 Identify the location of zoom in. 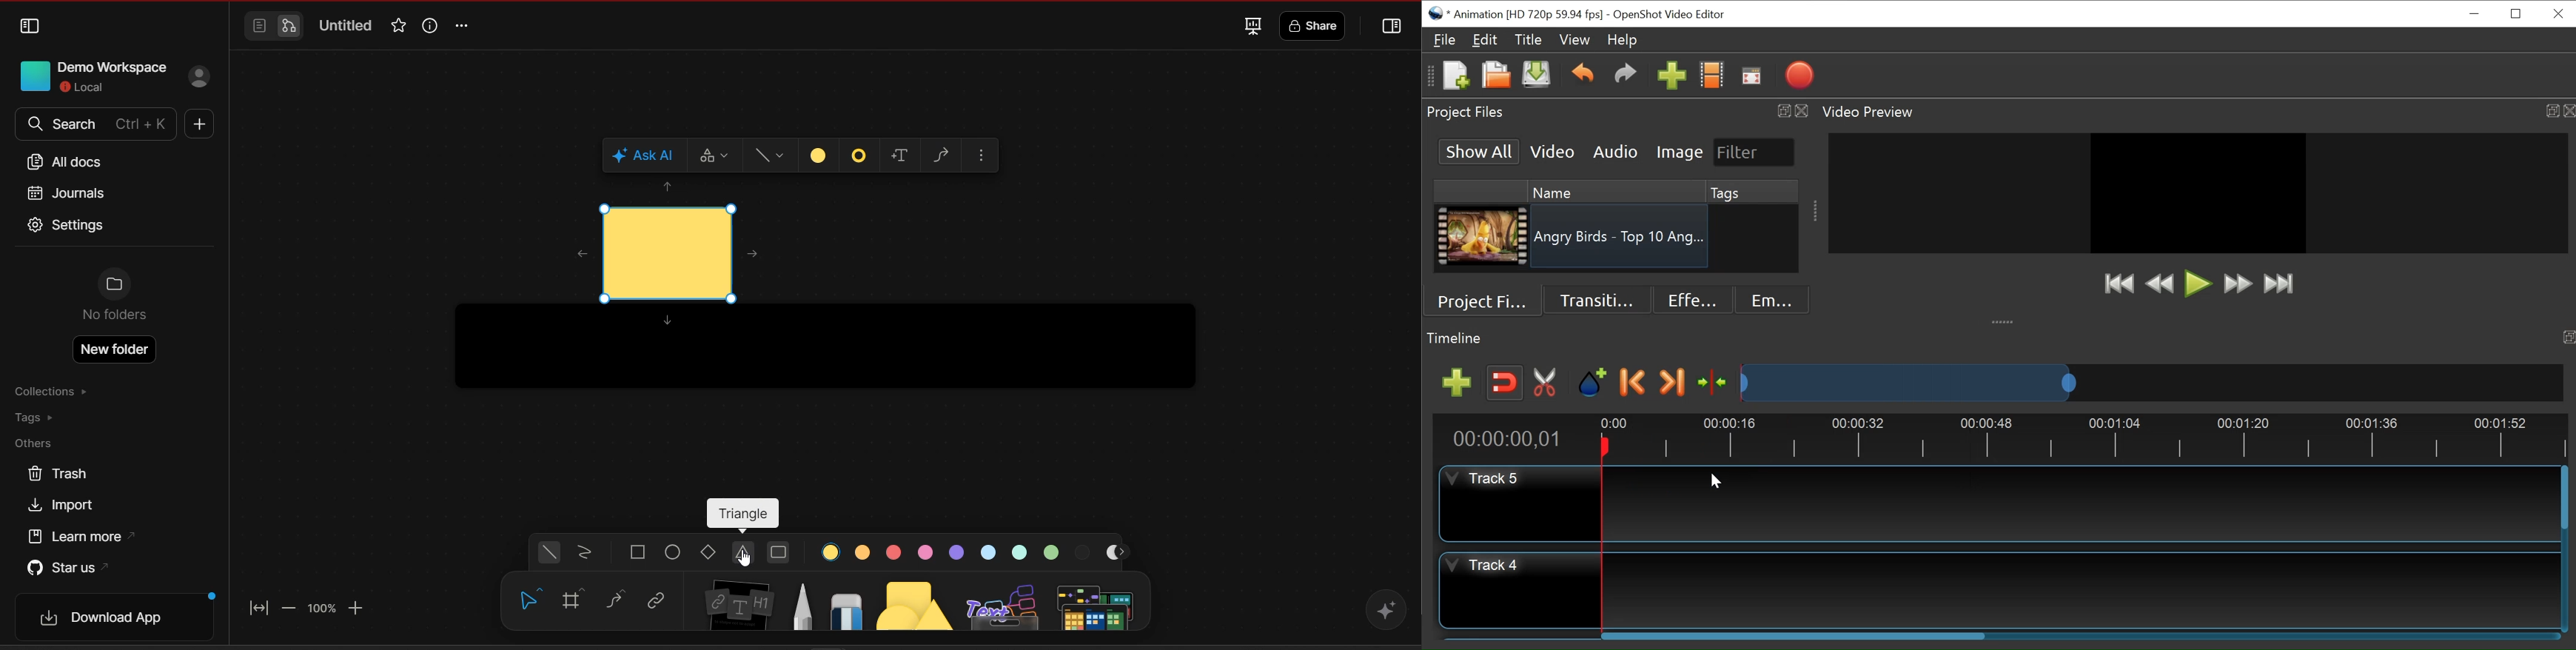
(359, 608).